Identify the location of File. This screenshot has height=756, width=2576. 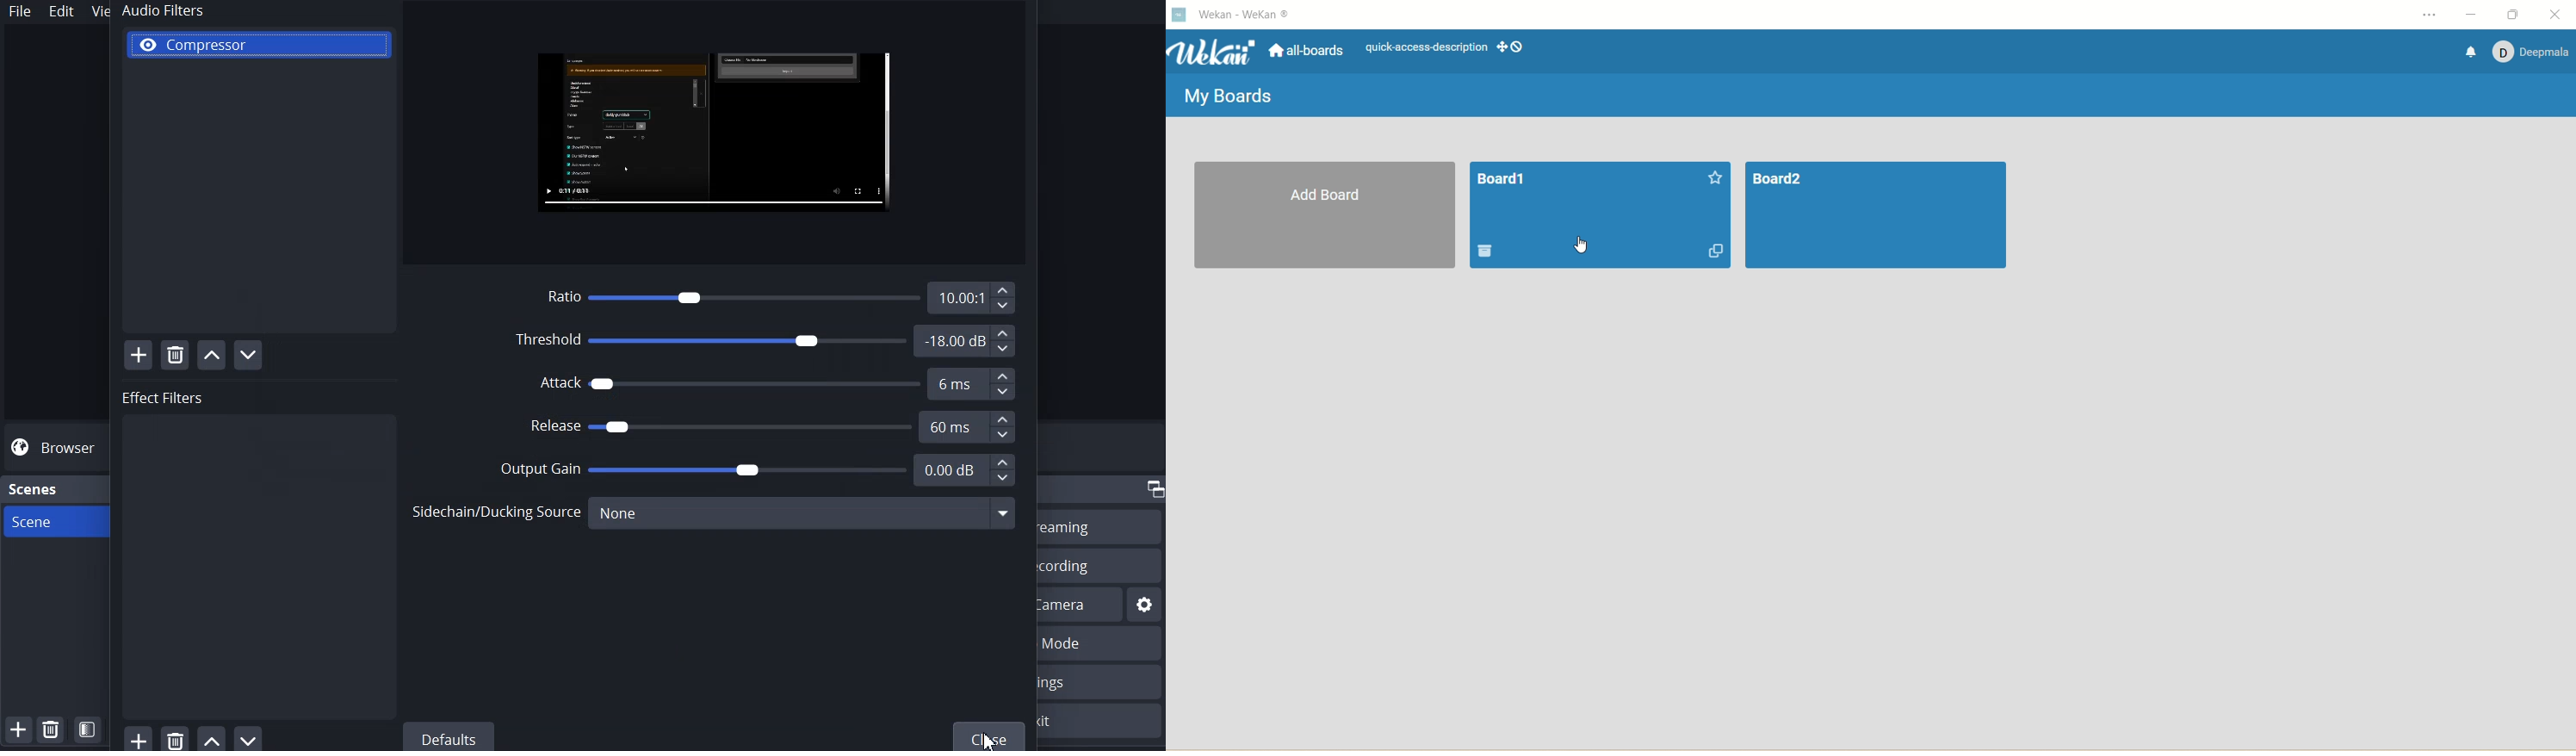
(20, 11).